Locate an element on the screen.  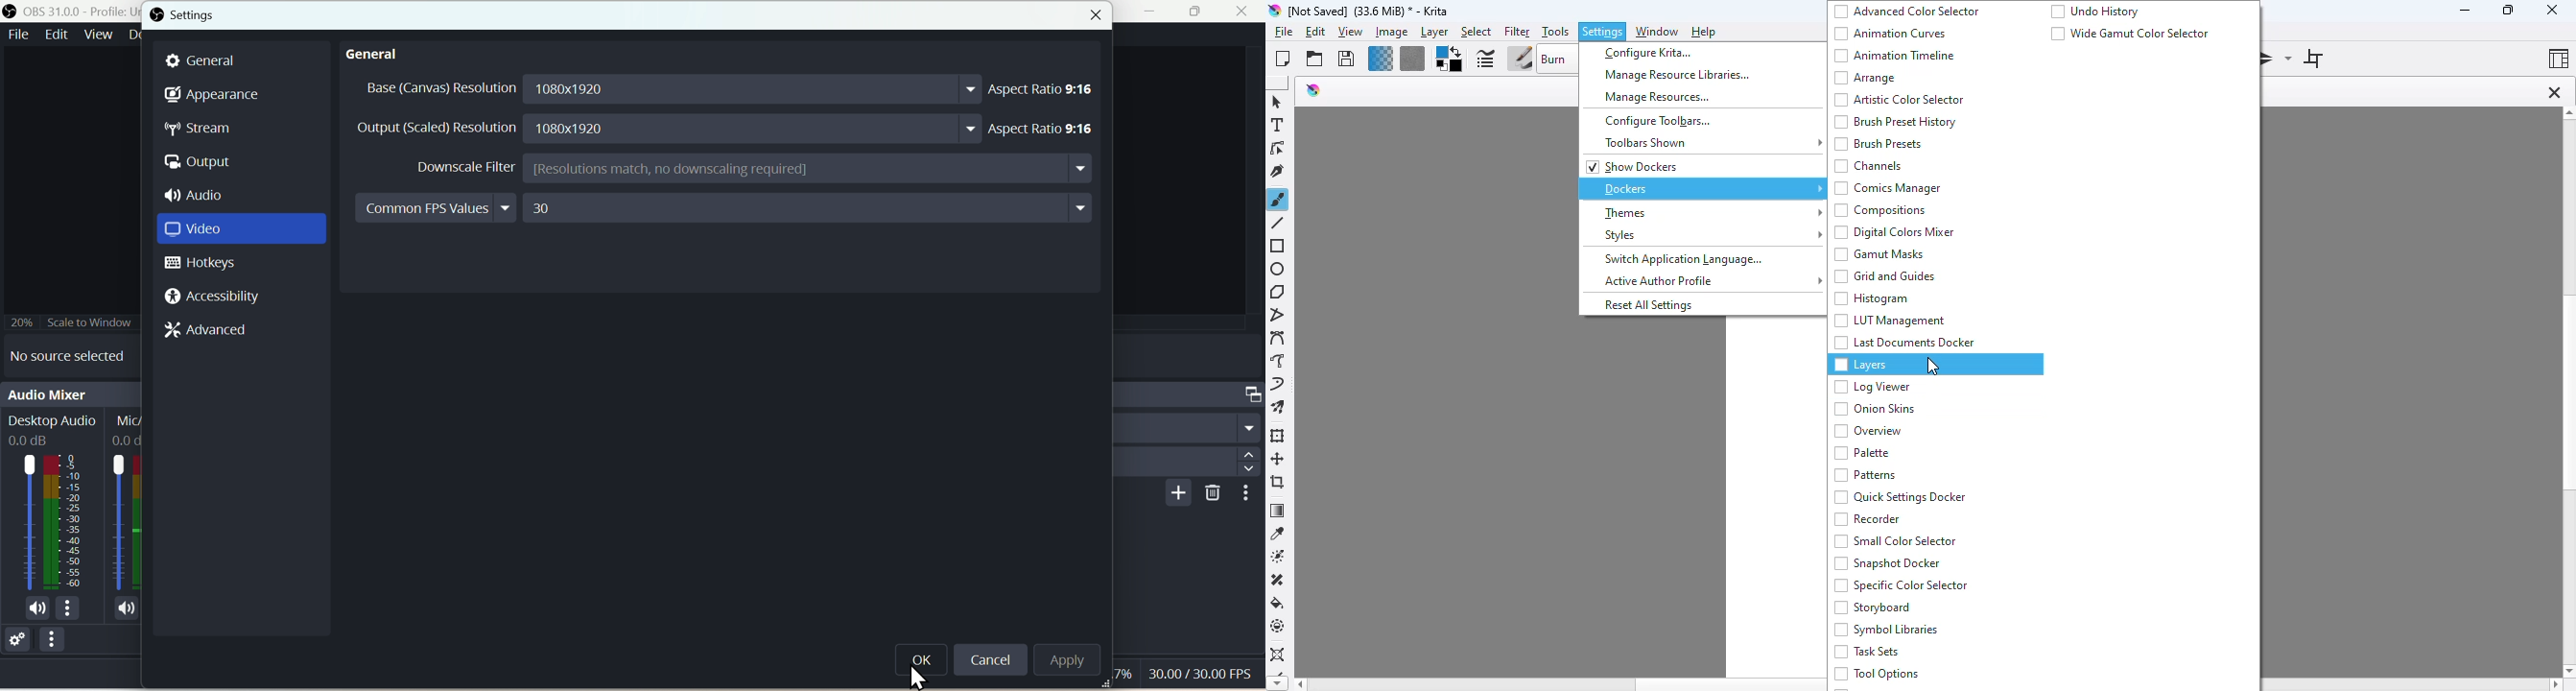
ellipse tool is located at coordinates (1278, 269).